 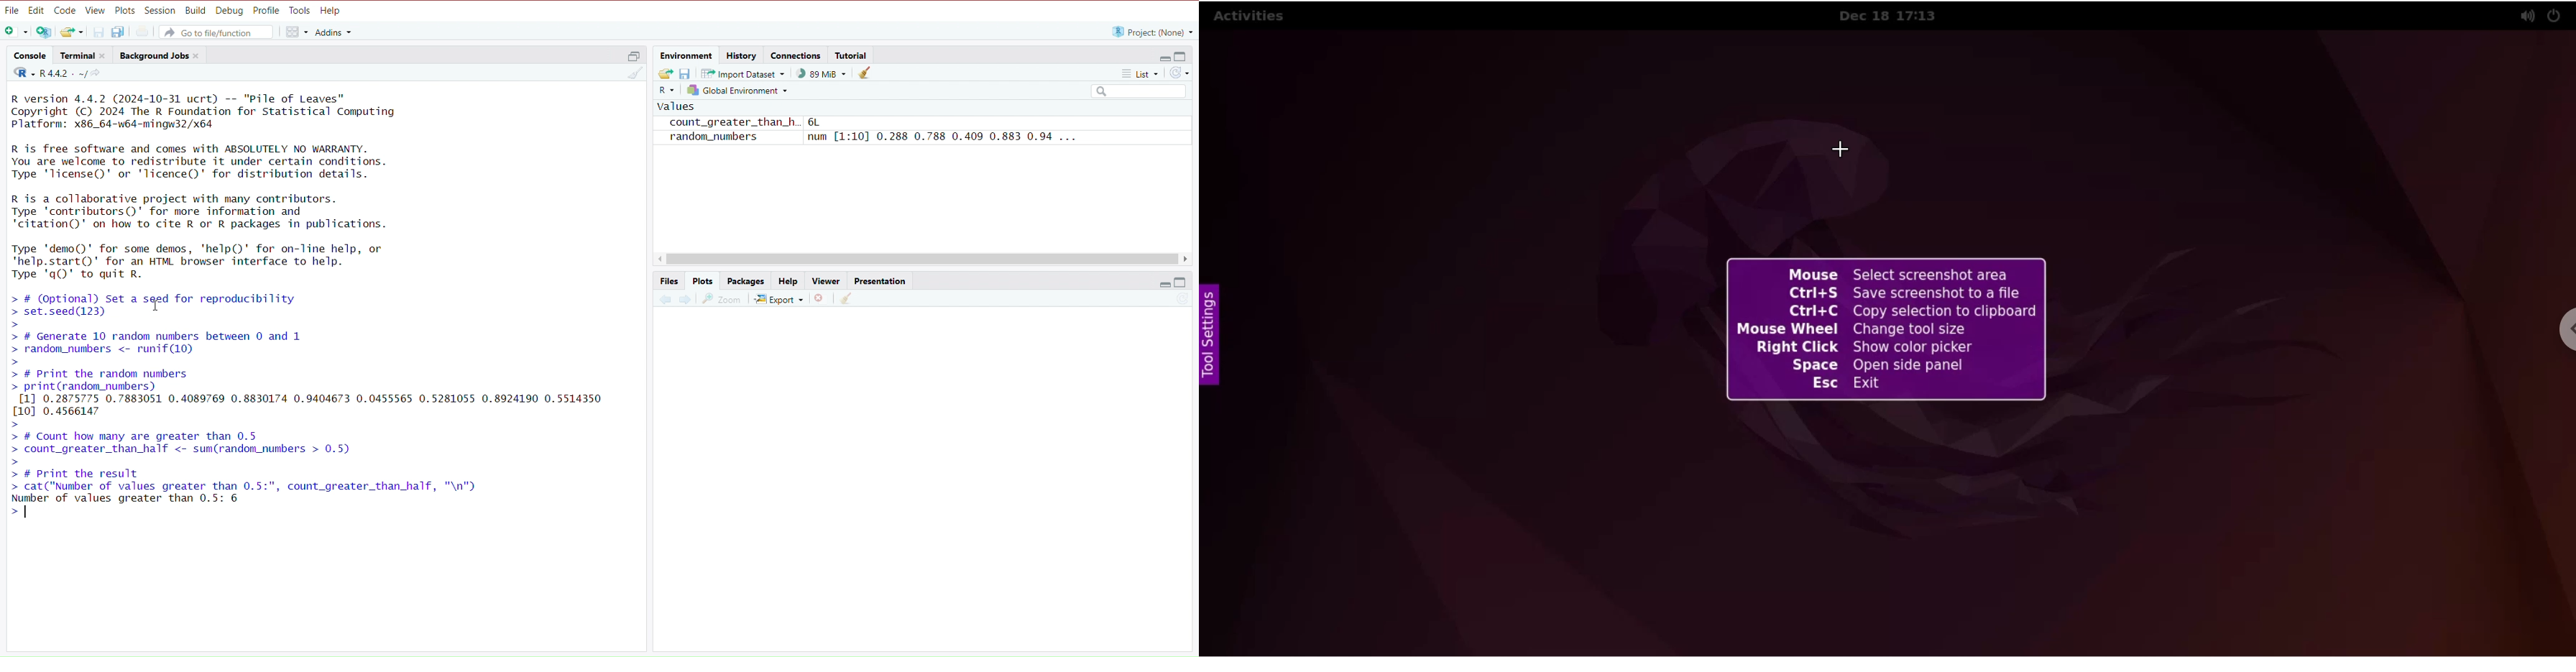 I want to click on Tools, so click(x=302, y=10).